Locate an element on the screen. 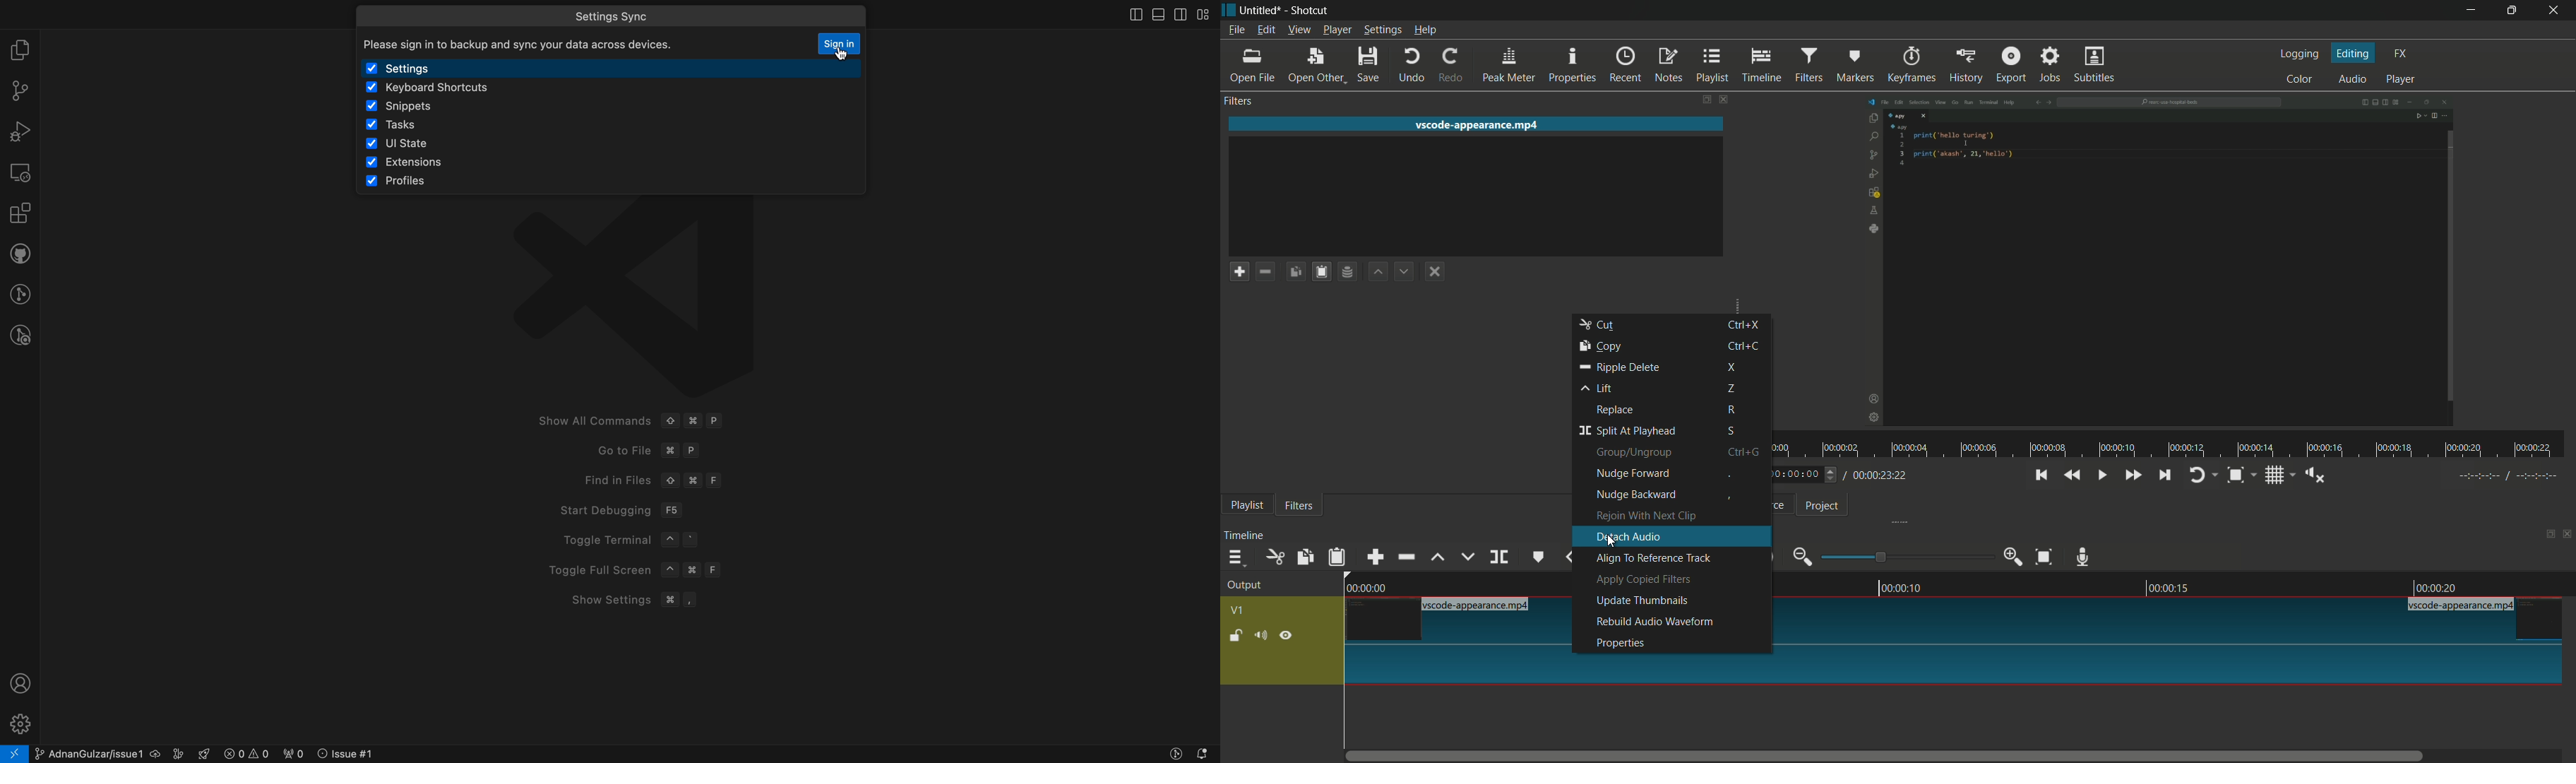 The width and height of the screenshot is (2576, 784). close app is located at coordinates (2555, 11).